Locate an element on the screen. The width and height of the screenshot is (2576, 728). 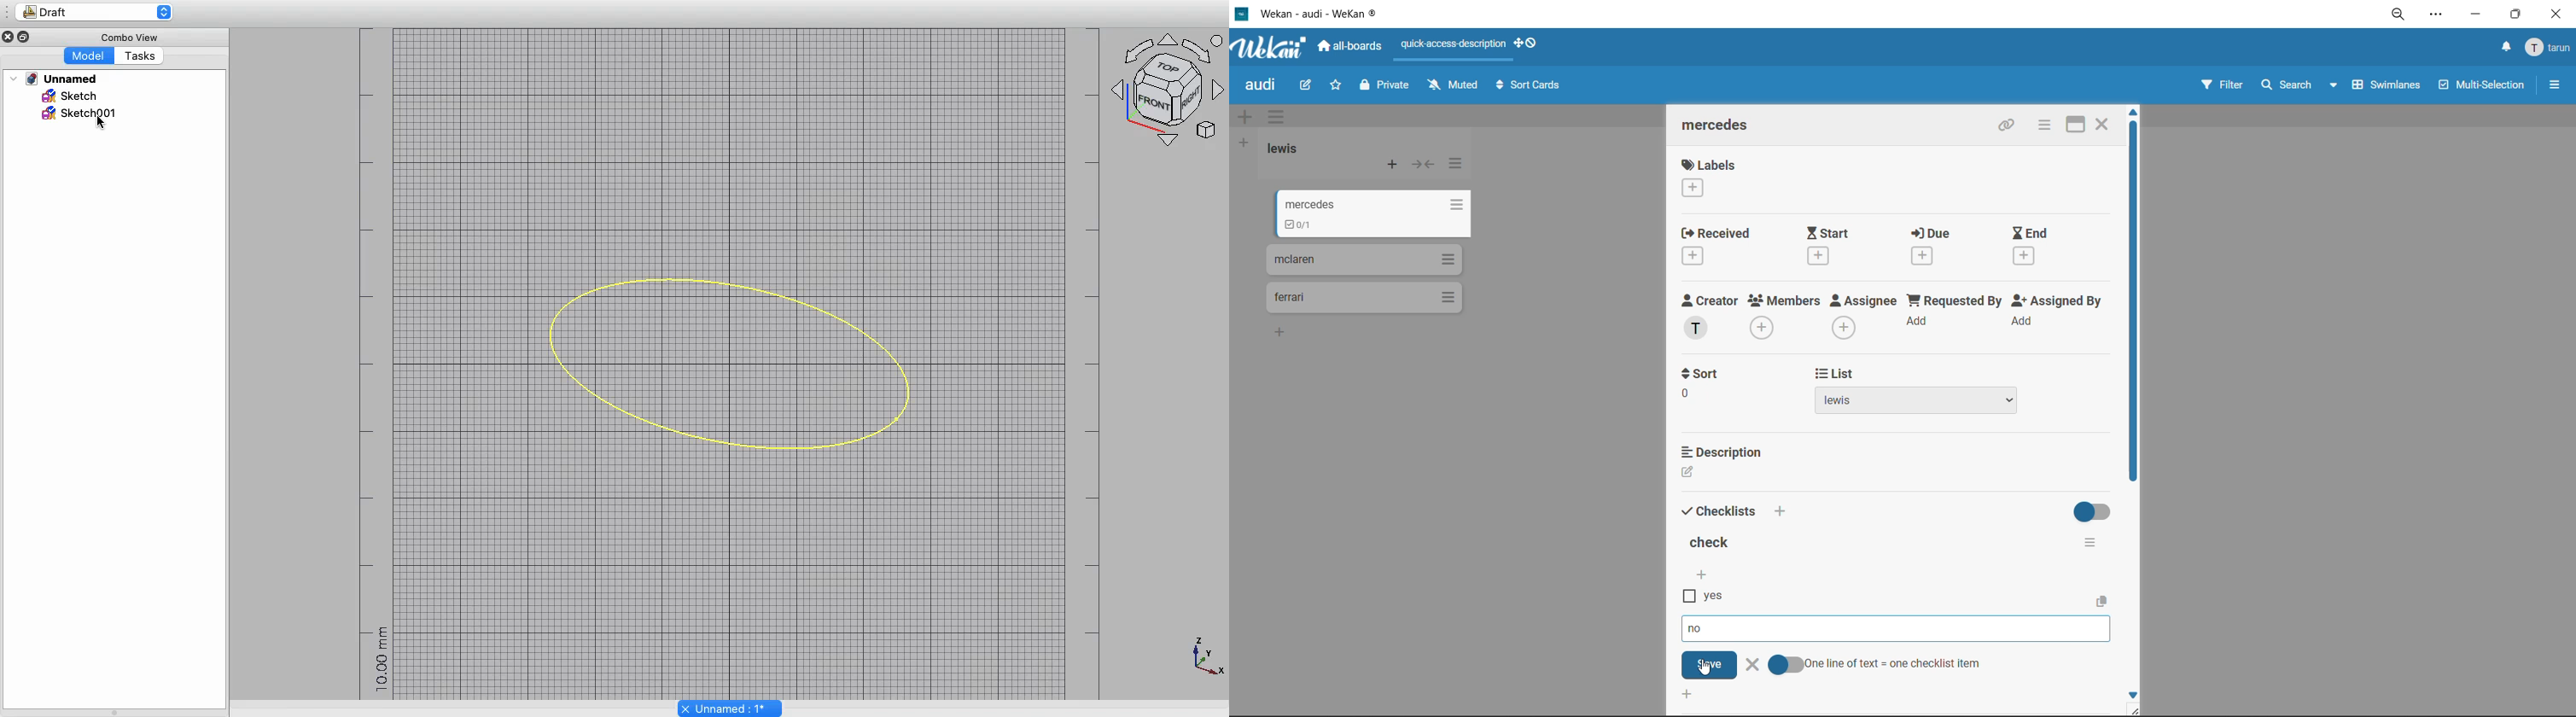
add swimlane is located at coordinates (1245, 118).